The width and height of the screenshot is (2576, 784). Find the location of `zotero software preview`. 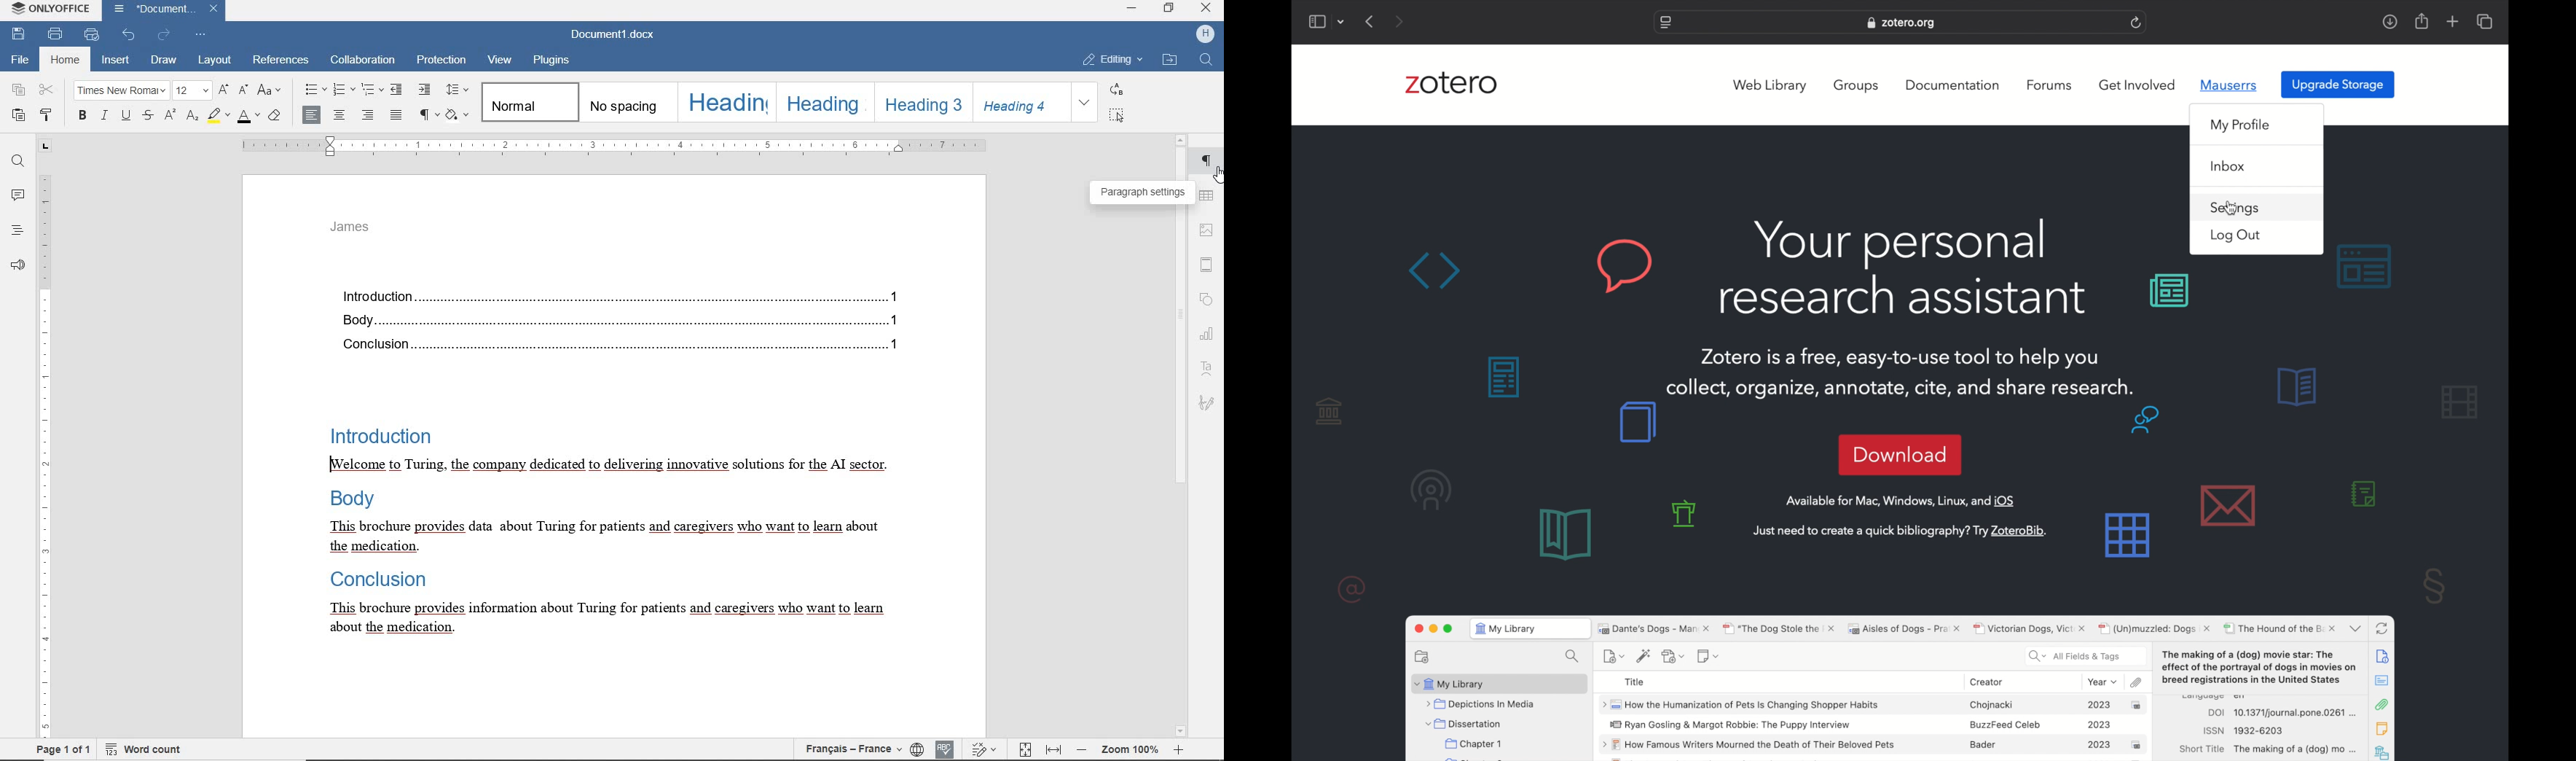

zotero software preview is located at coordinates (1901, 685).